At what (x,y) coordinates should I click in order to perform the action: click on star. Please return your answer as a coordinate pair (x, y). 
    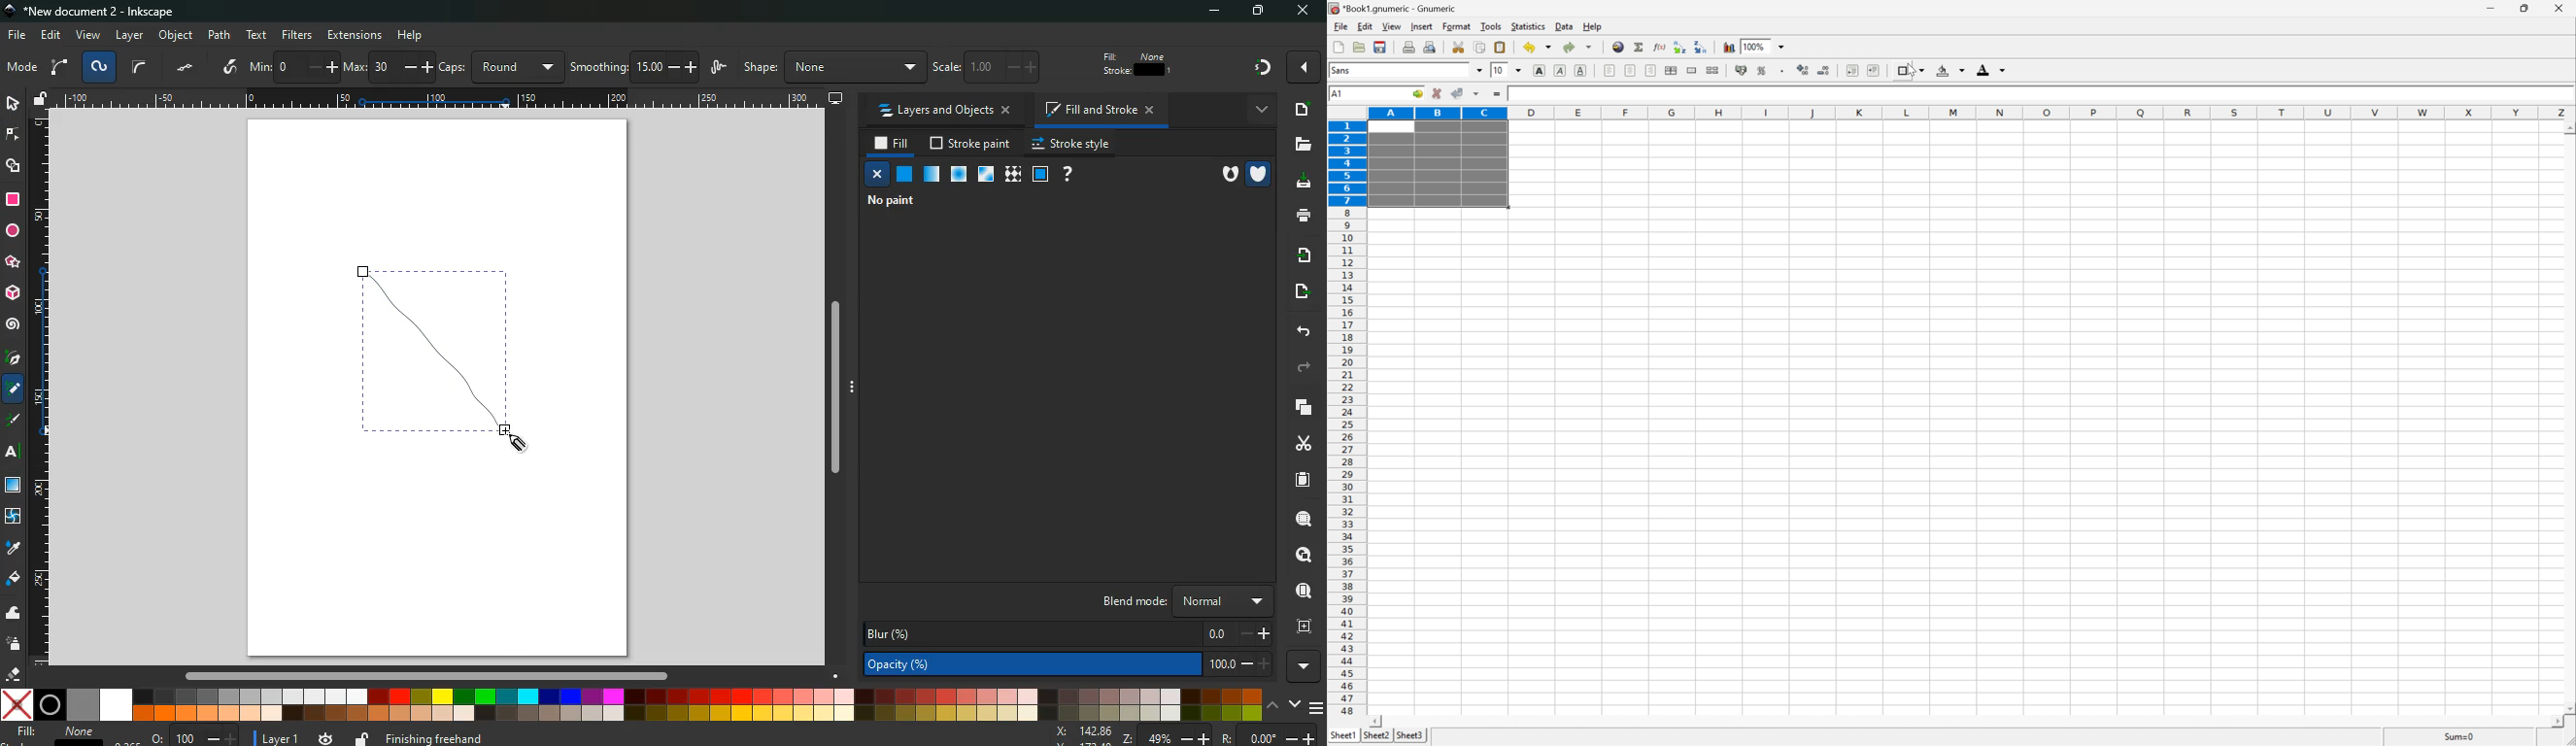
    Looking at the image, I should click on (13, 262).